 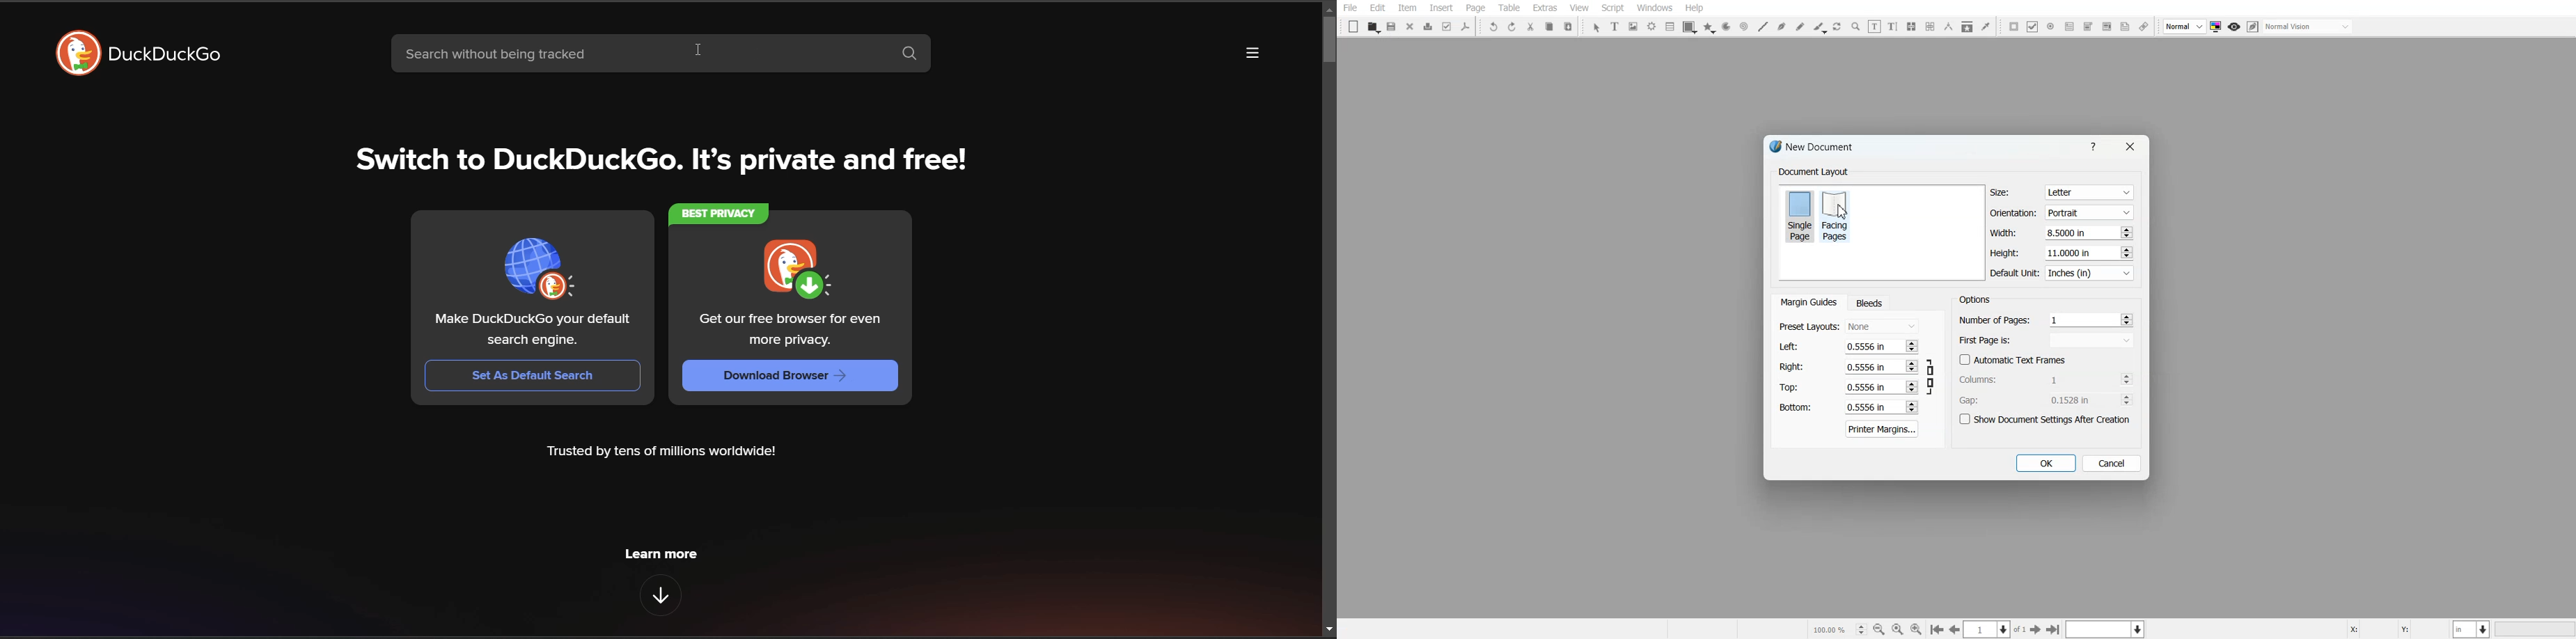 I want to click on Edit, so click(x=1377, y=8).